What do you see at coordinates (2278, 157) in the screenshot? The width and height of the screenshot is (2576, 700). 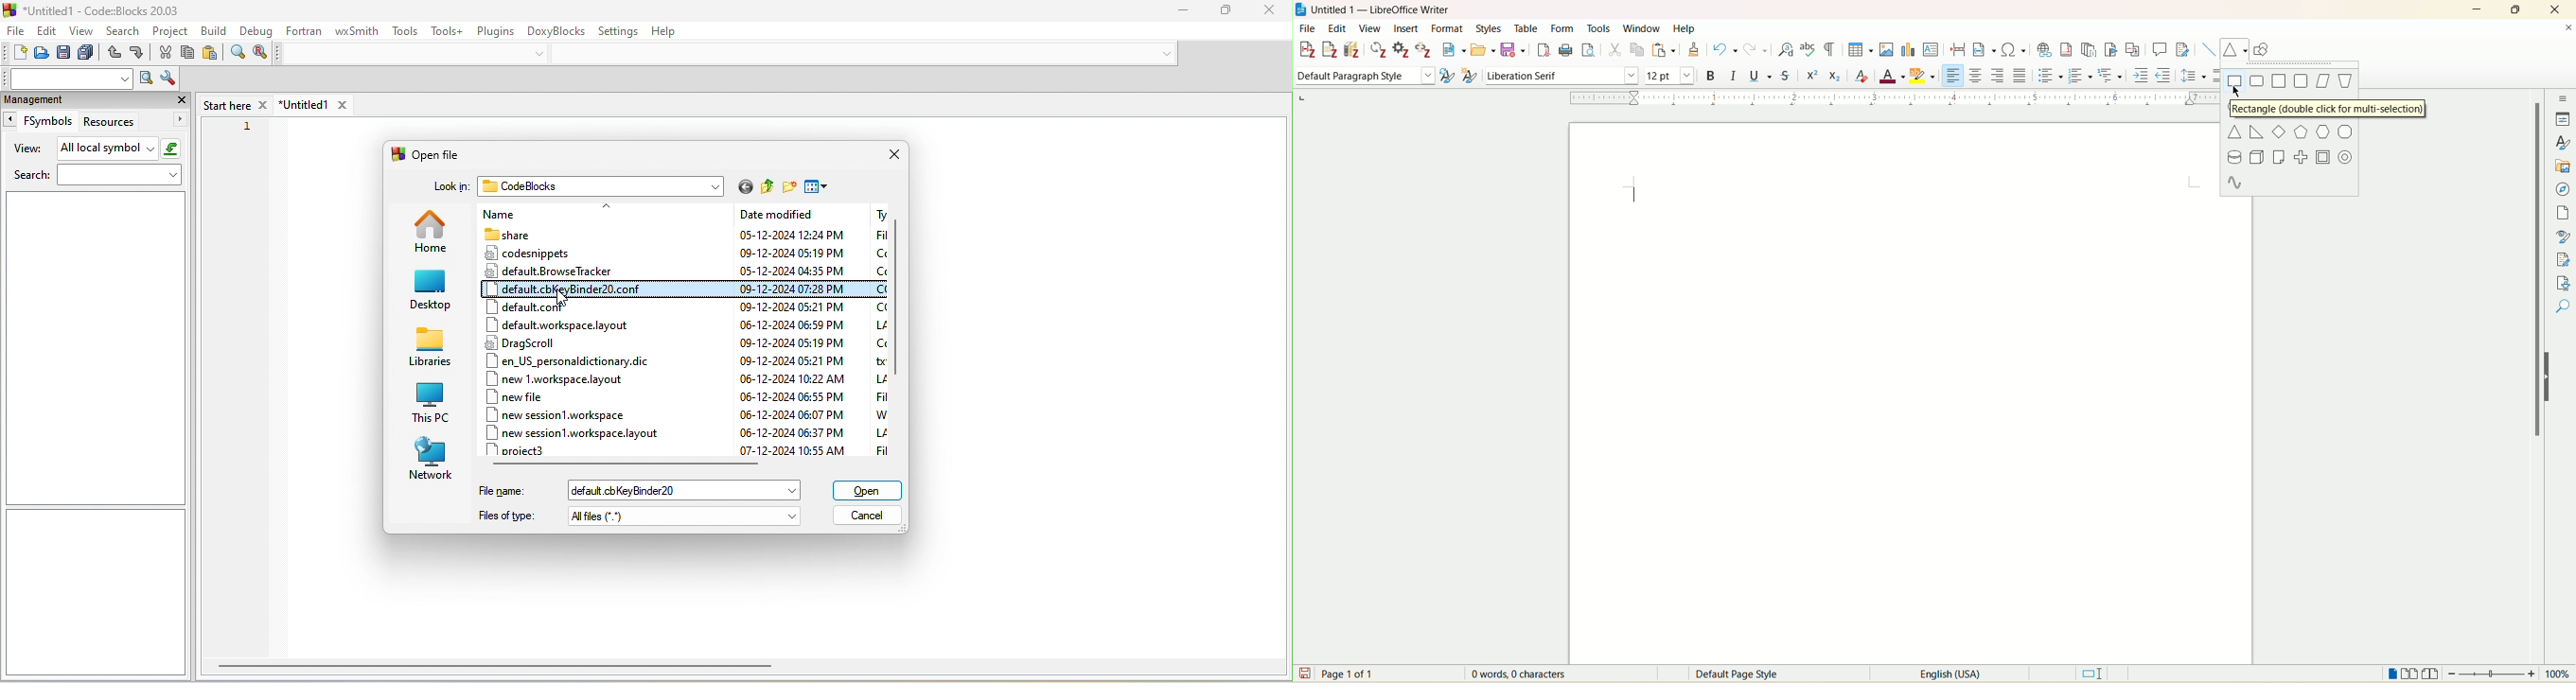 I see `folded corner` at bounding box center [2278, 157].